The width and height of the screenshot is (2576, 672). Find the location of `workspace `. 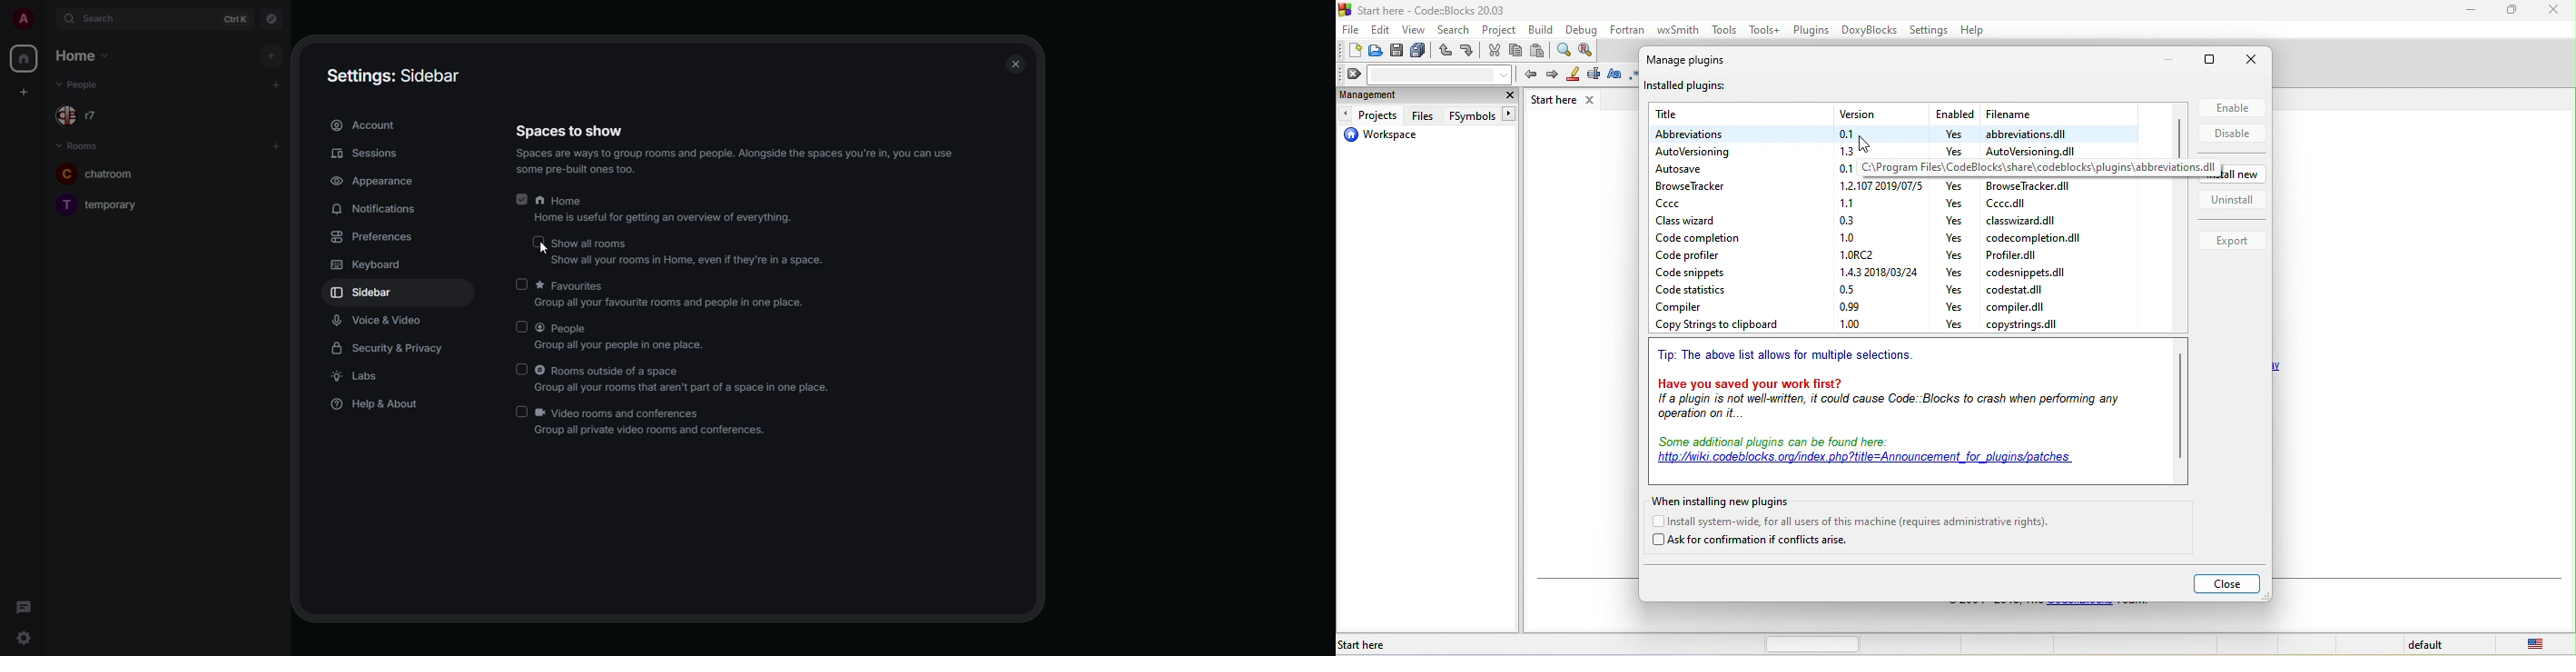

workspace  is located at coordinates (1388, 138).